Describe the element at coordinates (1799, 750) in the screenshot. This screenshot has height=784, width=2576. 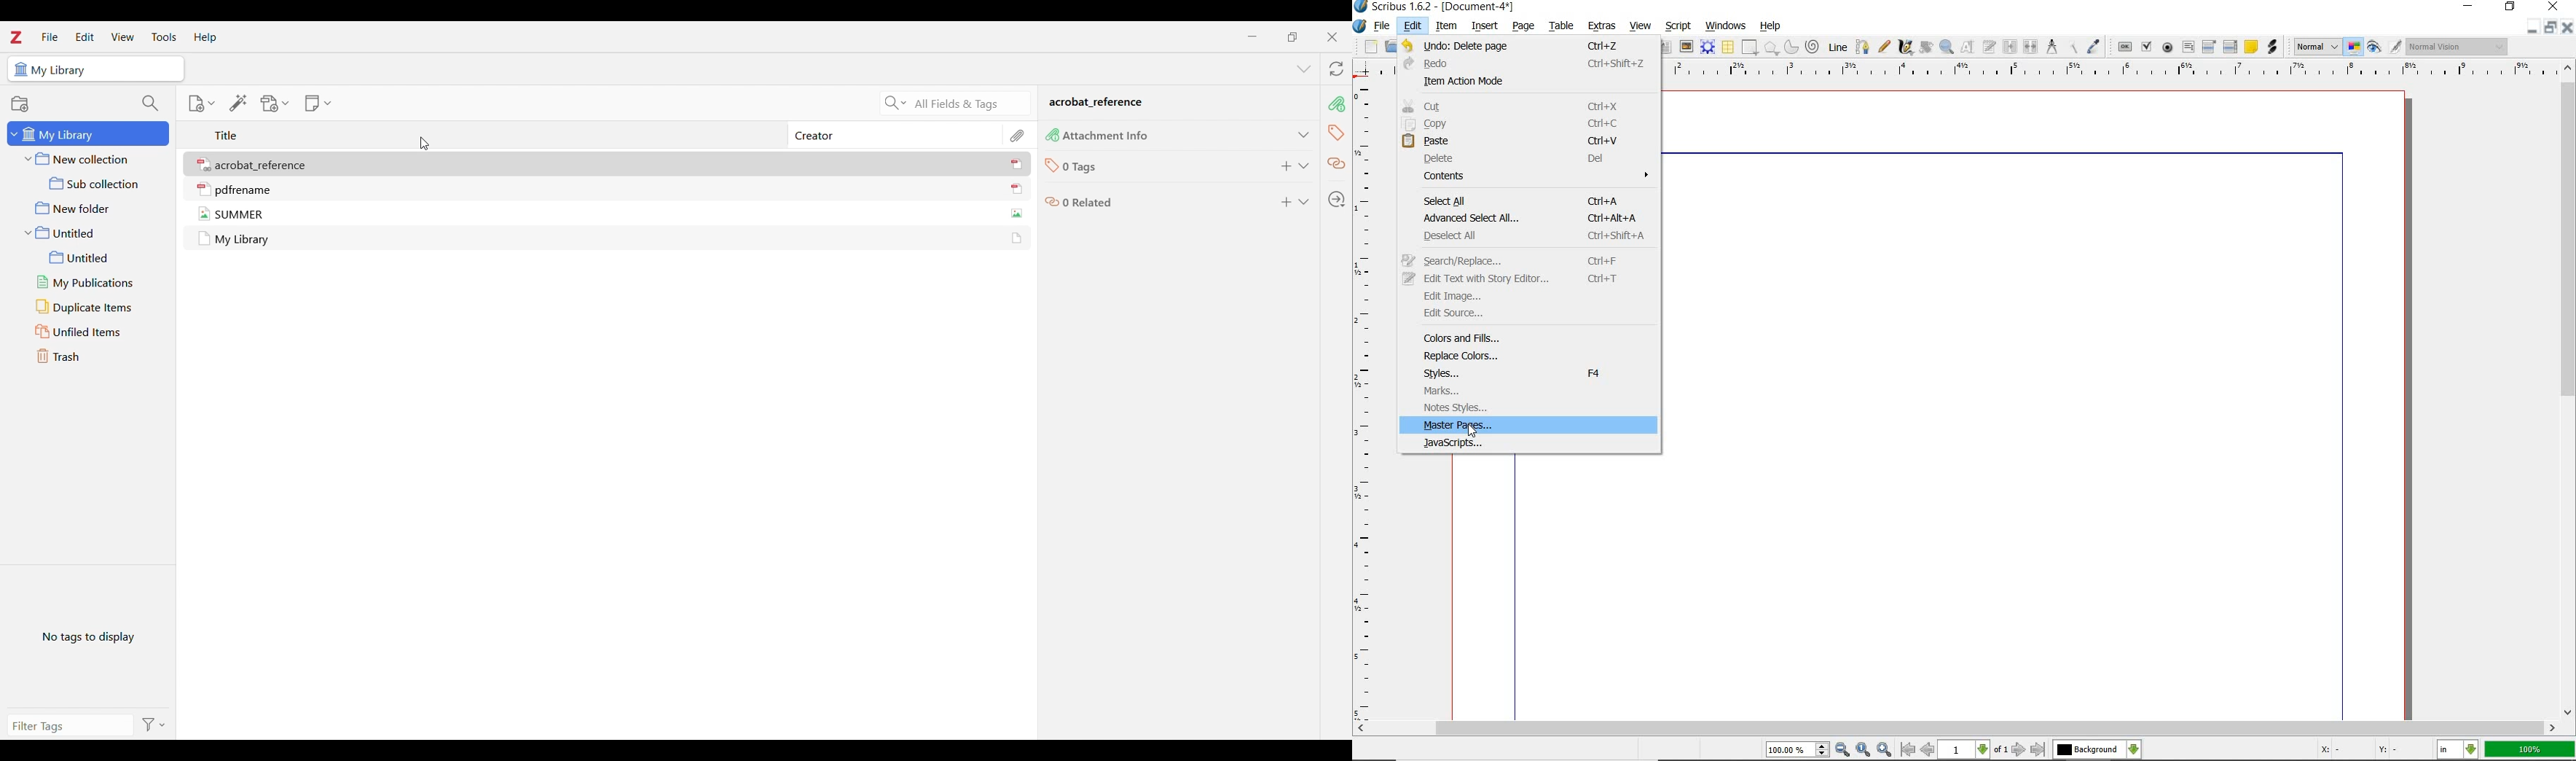
I see `100.00%` at that location.